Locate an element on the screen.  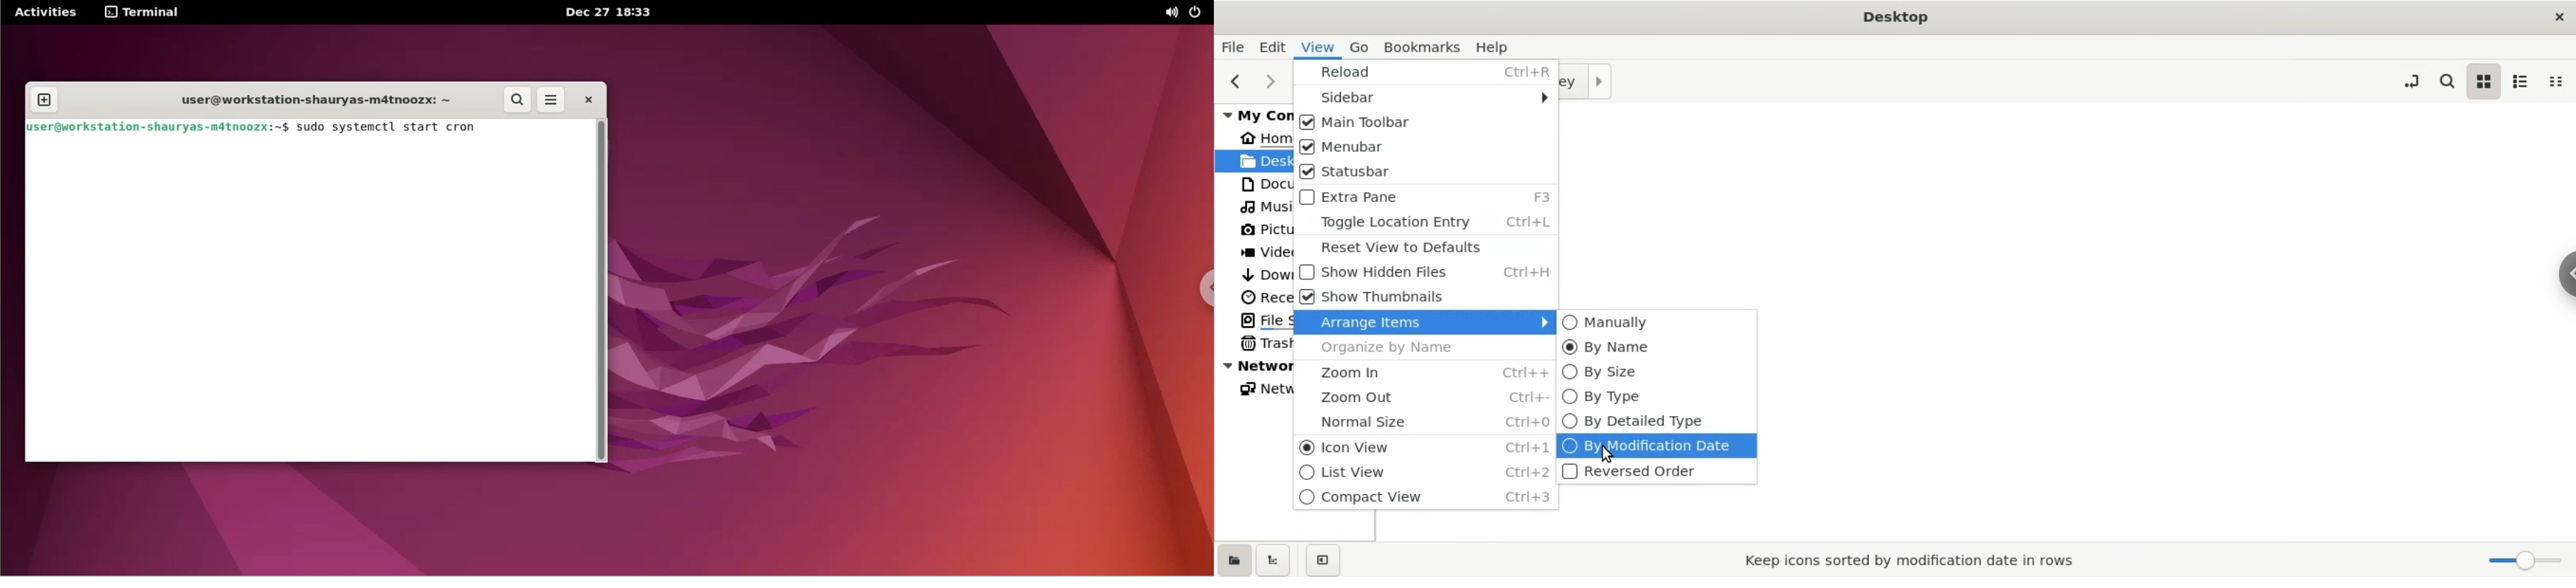
scrollbar is located at coordinates (605, 292).